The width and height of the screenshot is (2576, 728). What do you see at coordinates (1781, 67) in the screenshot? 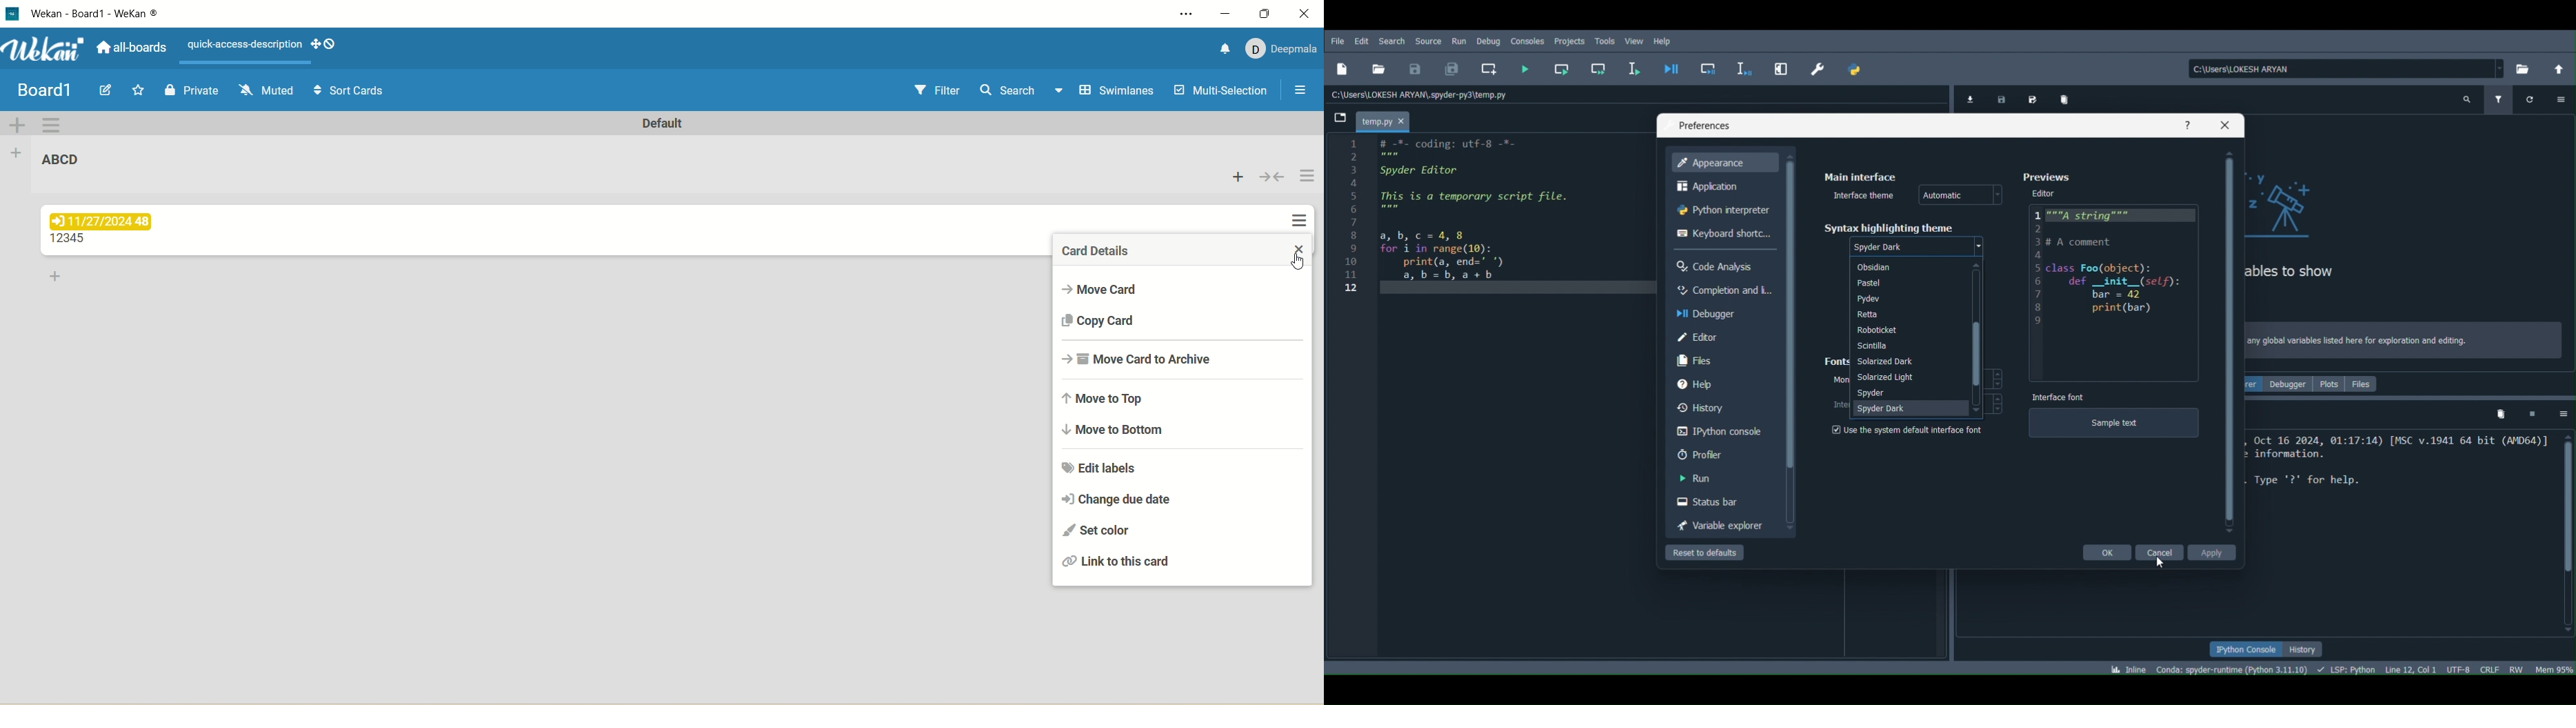
I see `Maximize current pane (Ctrl + Alt + Shift + M)` at bounding box center [1781, 67].